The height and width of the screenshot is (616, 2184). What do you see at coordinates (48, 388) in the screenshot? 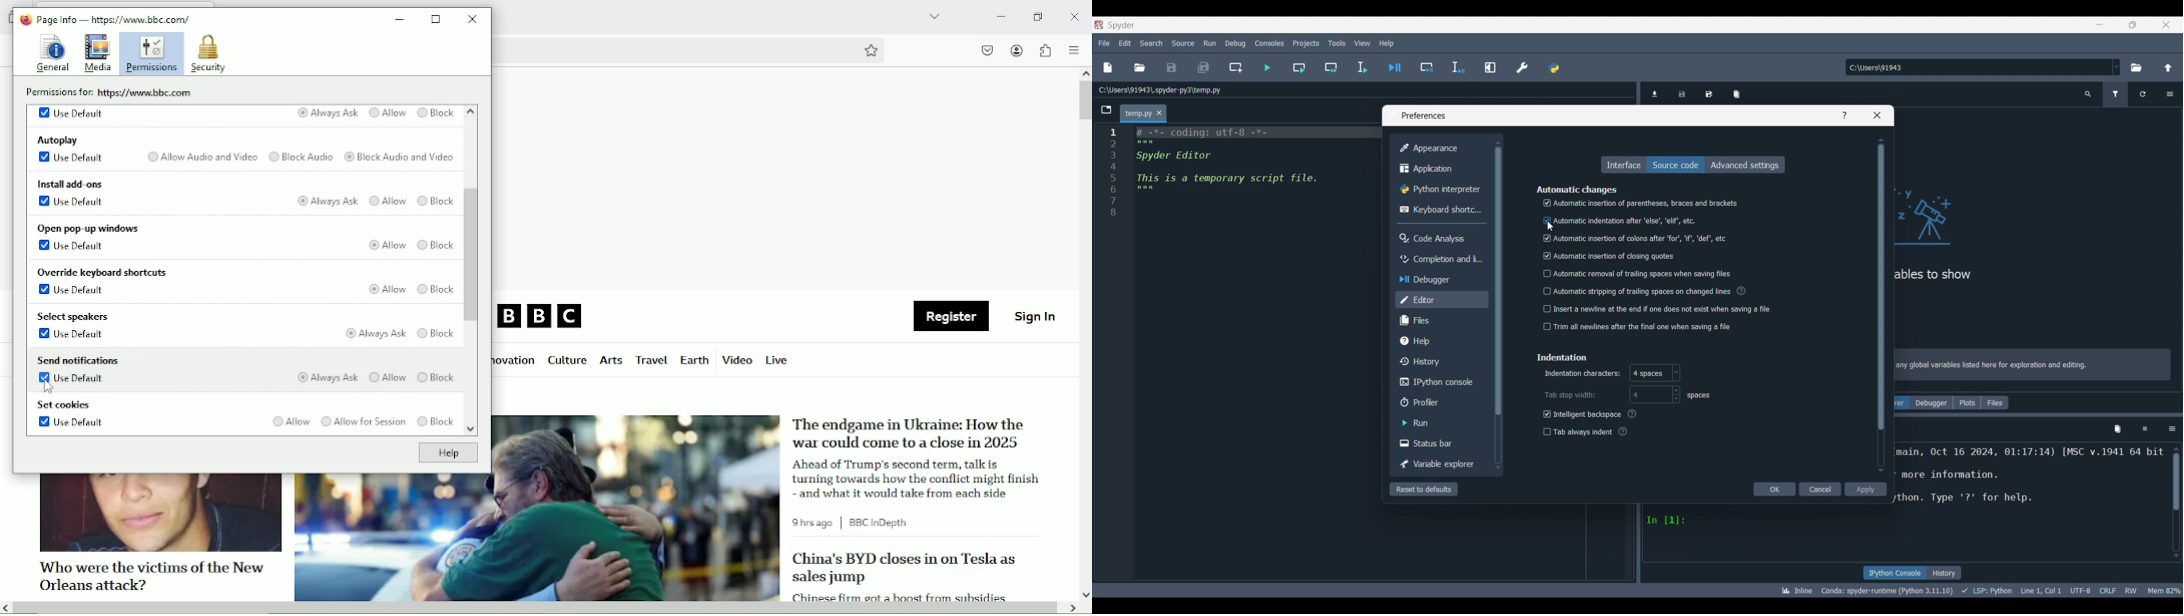
I see `Cursor` at bounding box center [48, 388].